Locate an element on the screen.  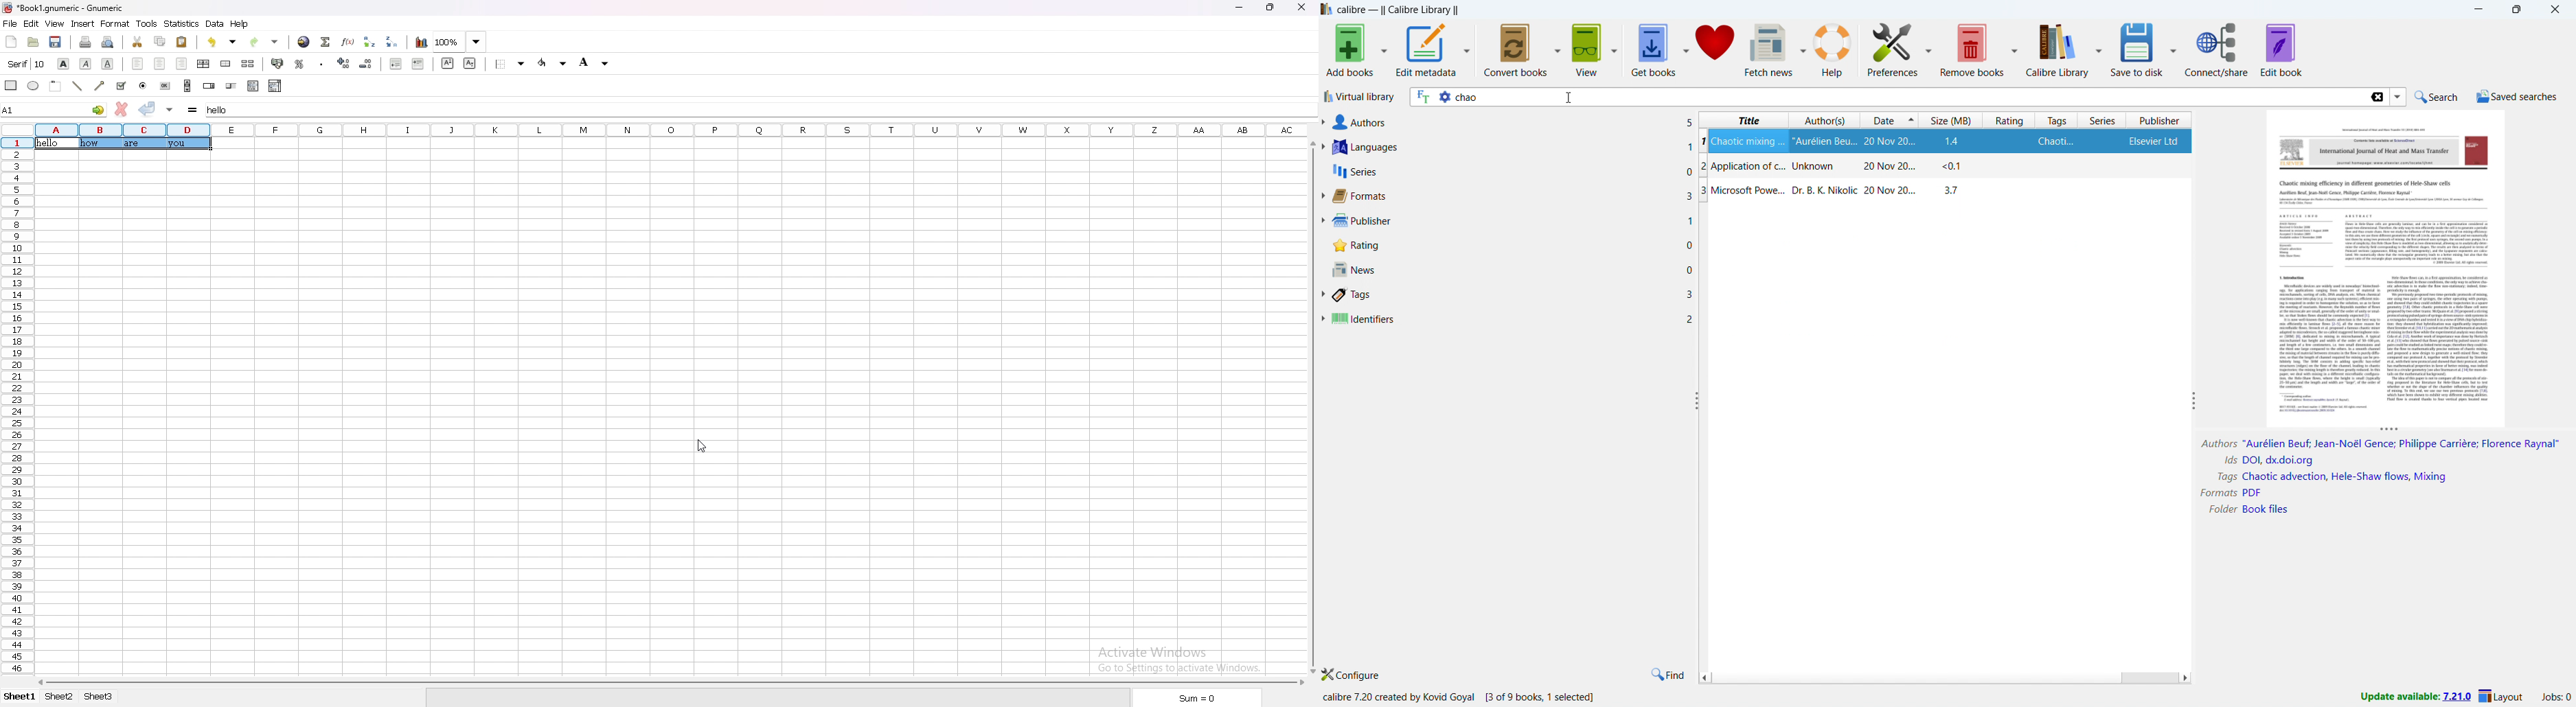
rating is located at coordinates (1512, 245).